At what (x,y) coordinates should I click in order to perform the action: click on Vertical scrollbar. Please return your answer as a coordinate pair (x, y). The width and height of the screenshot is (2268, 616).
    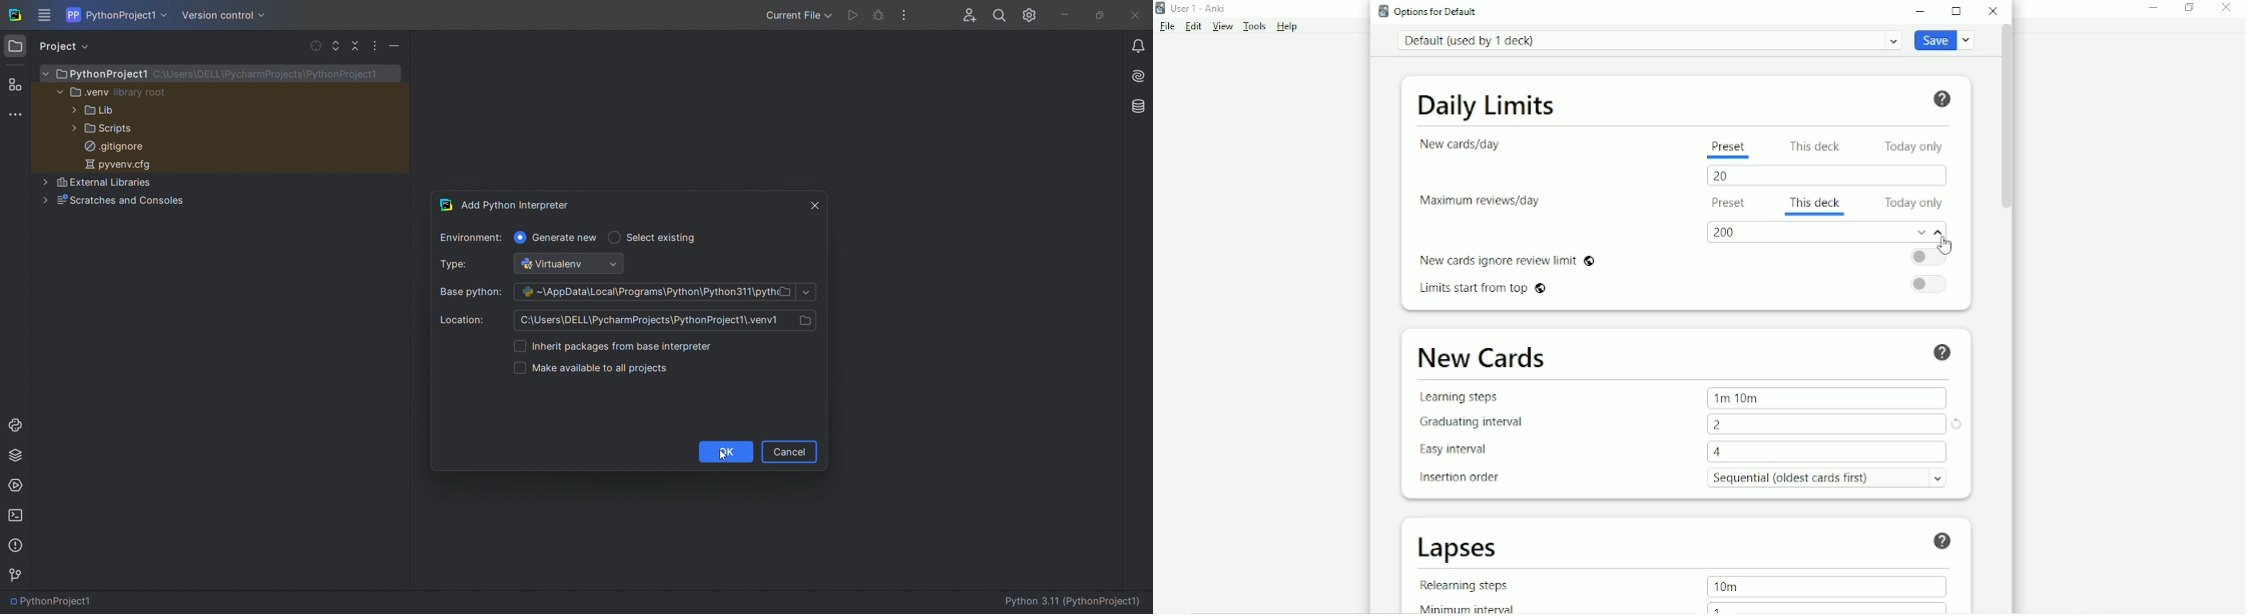
    Looking at the image, I should click on (2005, 118).